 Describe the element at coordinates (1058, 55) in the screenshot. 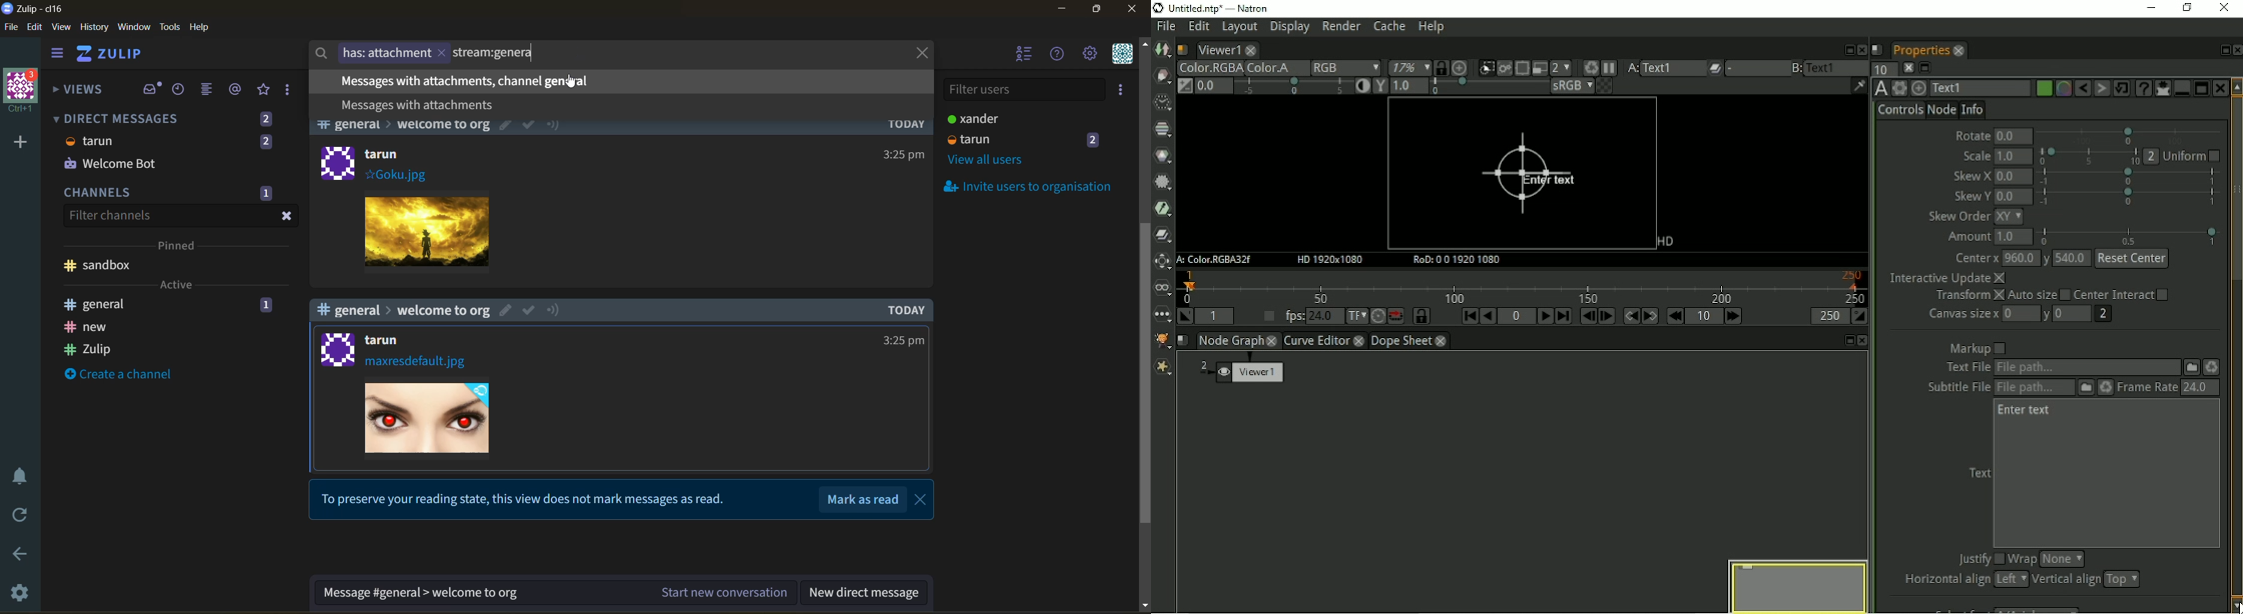

I see `help` at that location.